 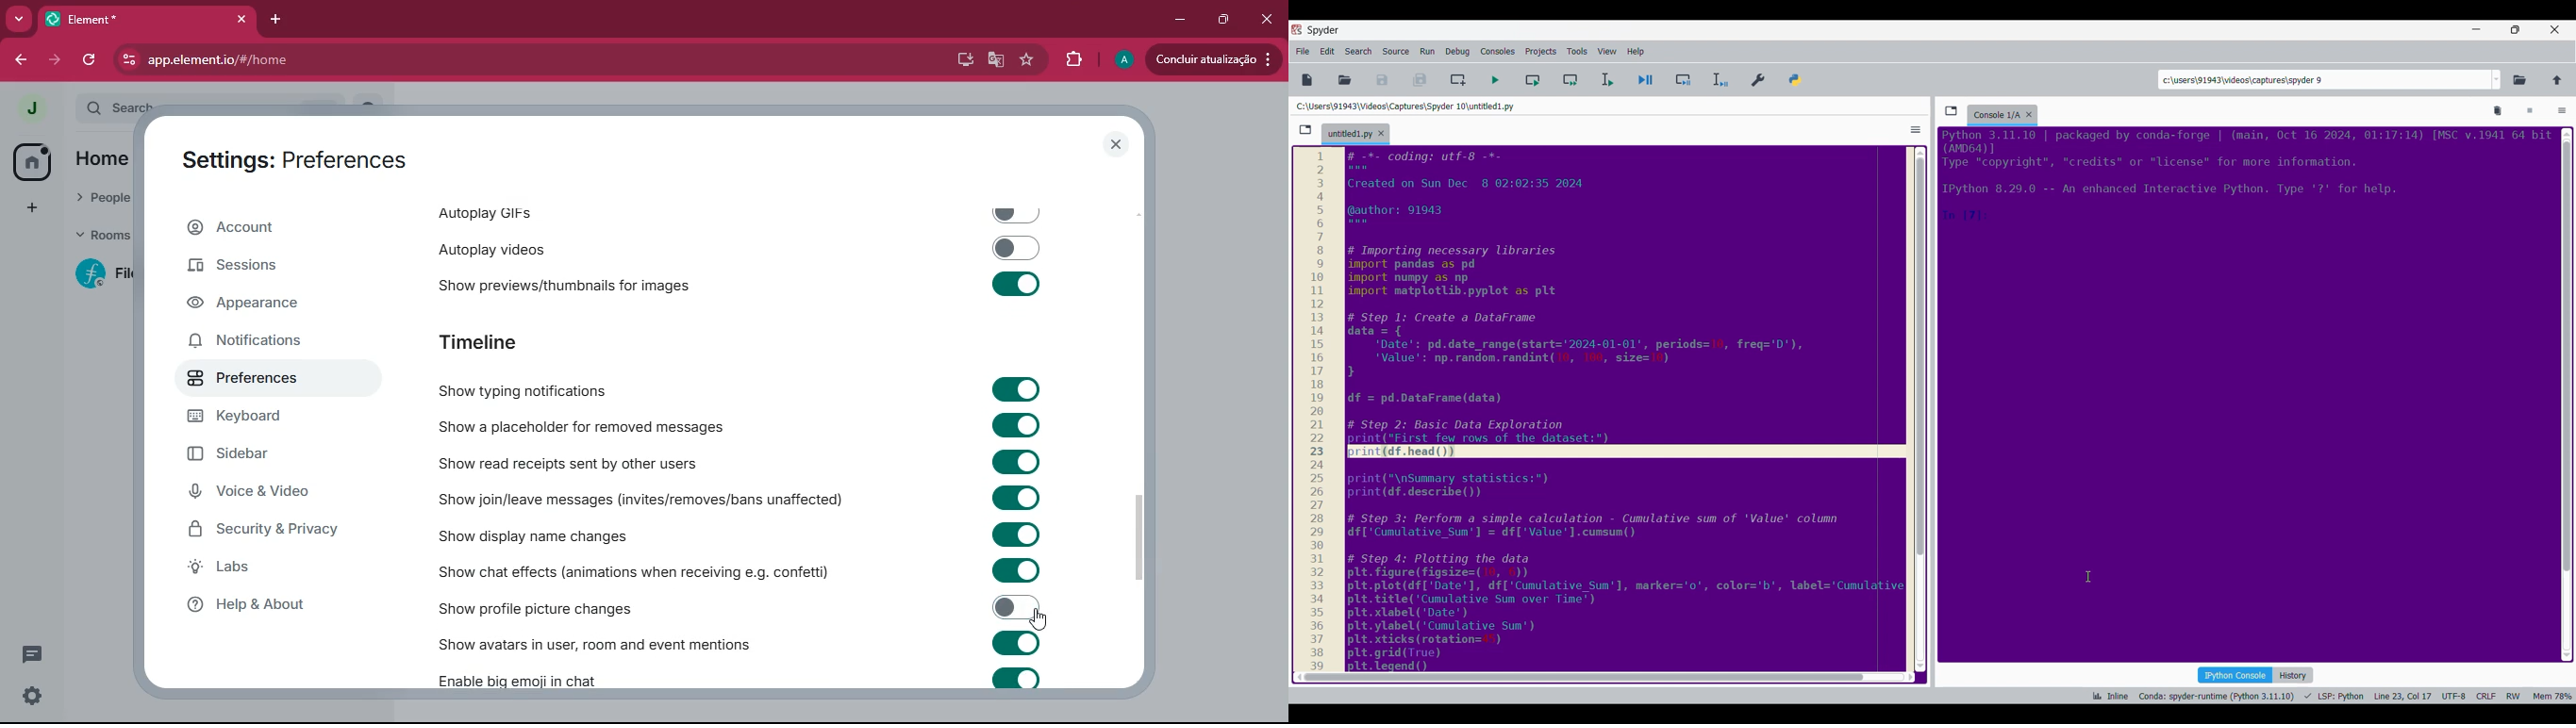 I want to click on Show in smaller tab, so click(x=2515, y=29).